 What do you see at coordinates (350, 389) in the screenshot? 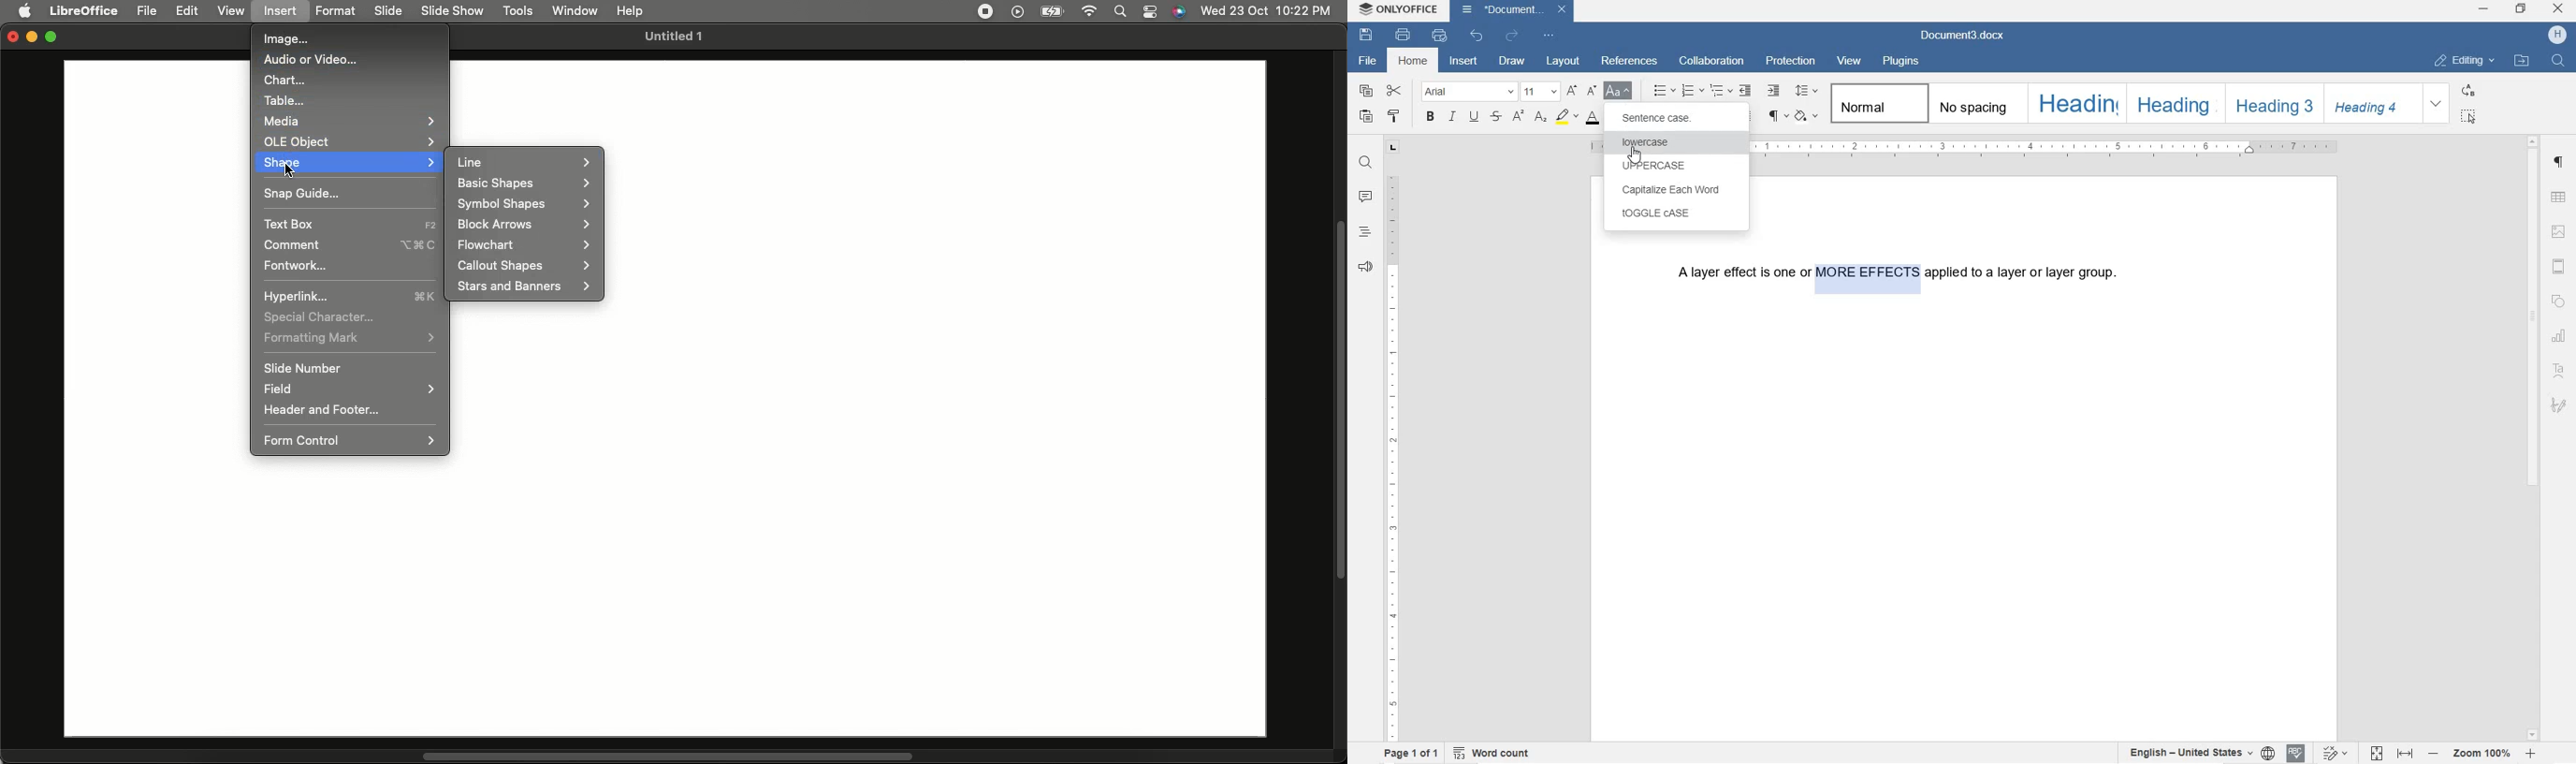
I see `Field` at bounding box center [350, 389].